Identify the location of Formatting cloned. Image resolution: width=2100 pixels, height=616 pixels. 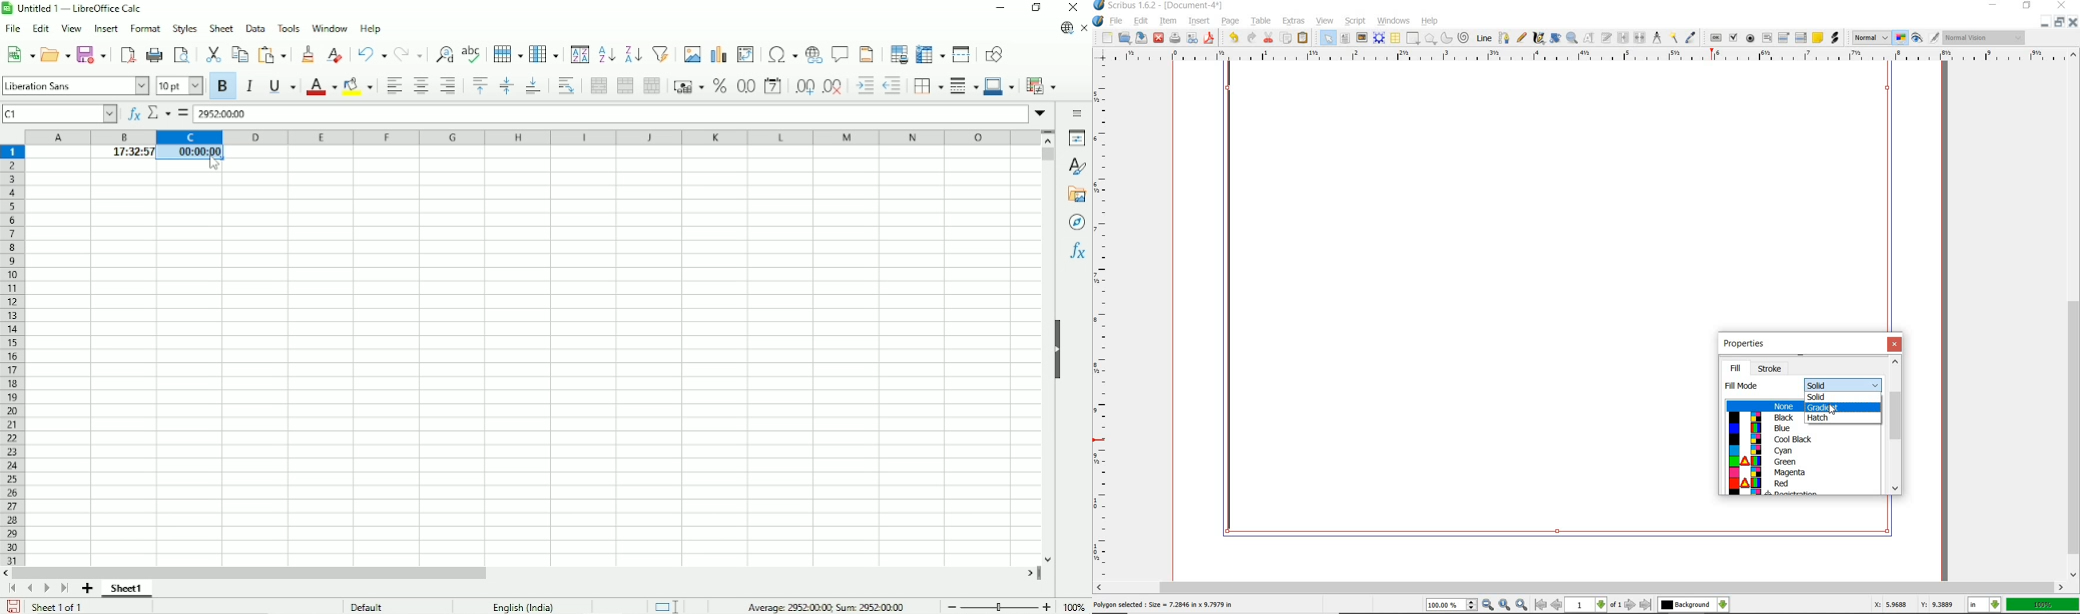
(190, 153).